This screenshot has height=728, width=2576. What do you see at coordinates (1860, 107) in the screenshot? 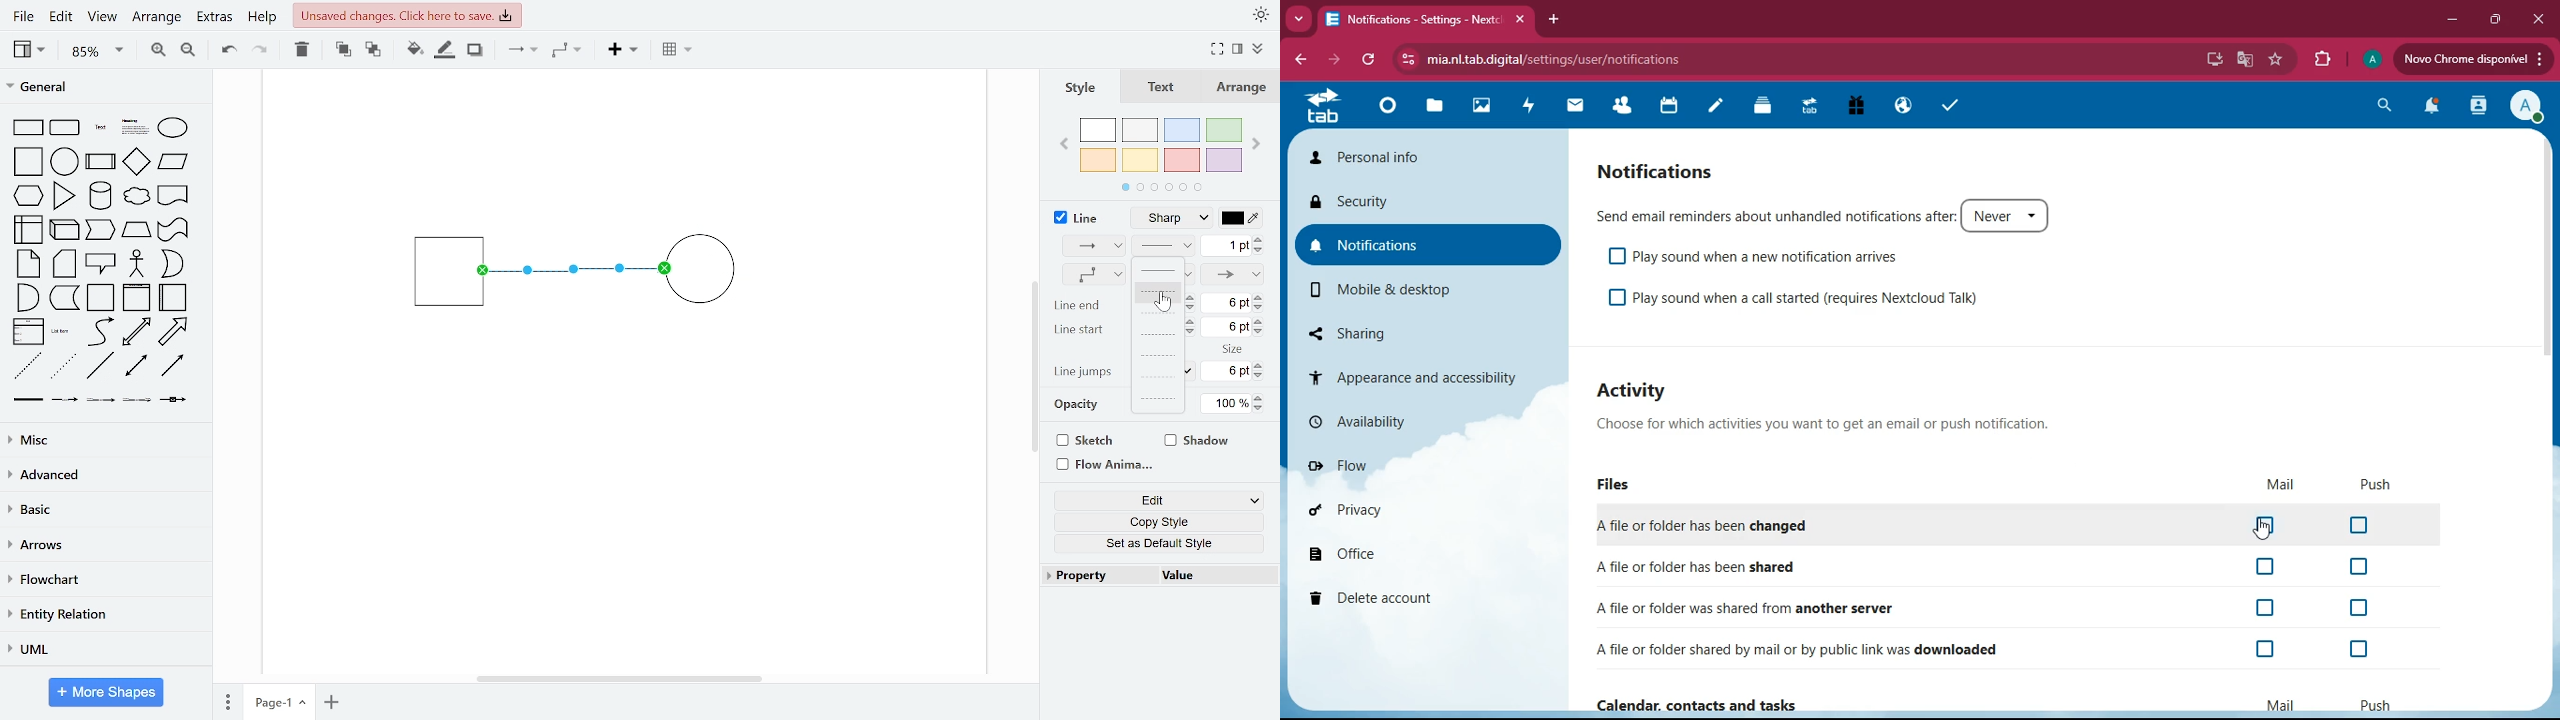
I see `gift` at bounding box center [1860, 107].